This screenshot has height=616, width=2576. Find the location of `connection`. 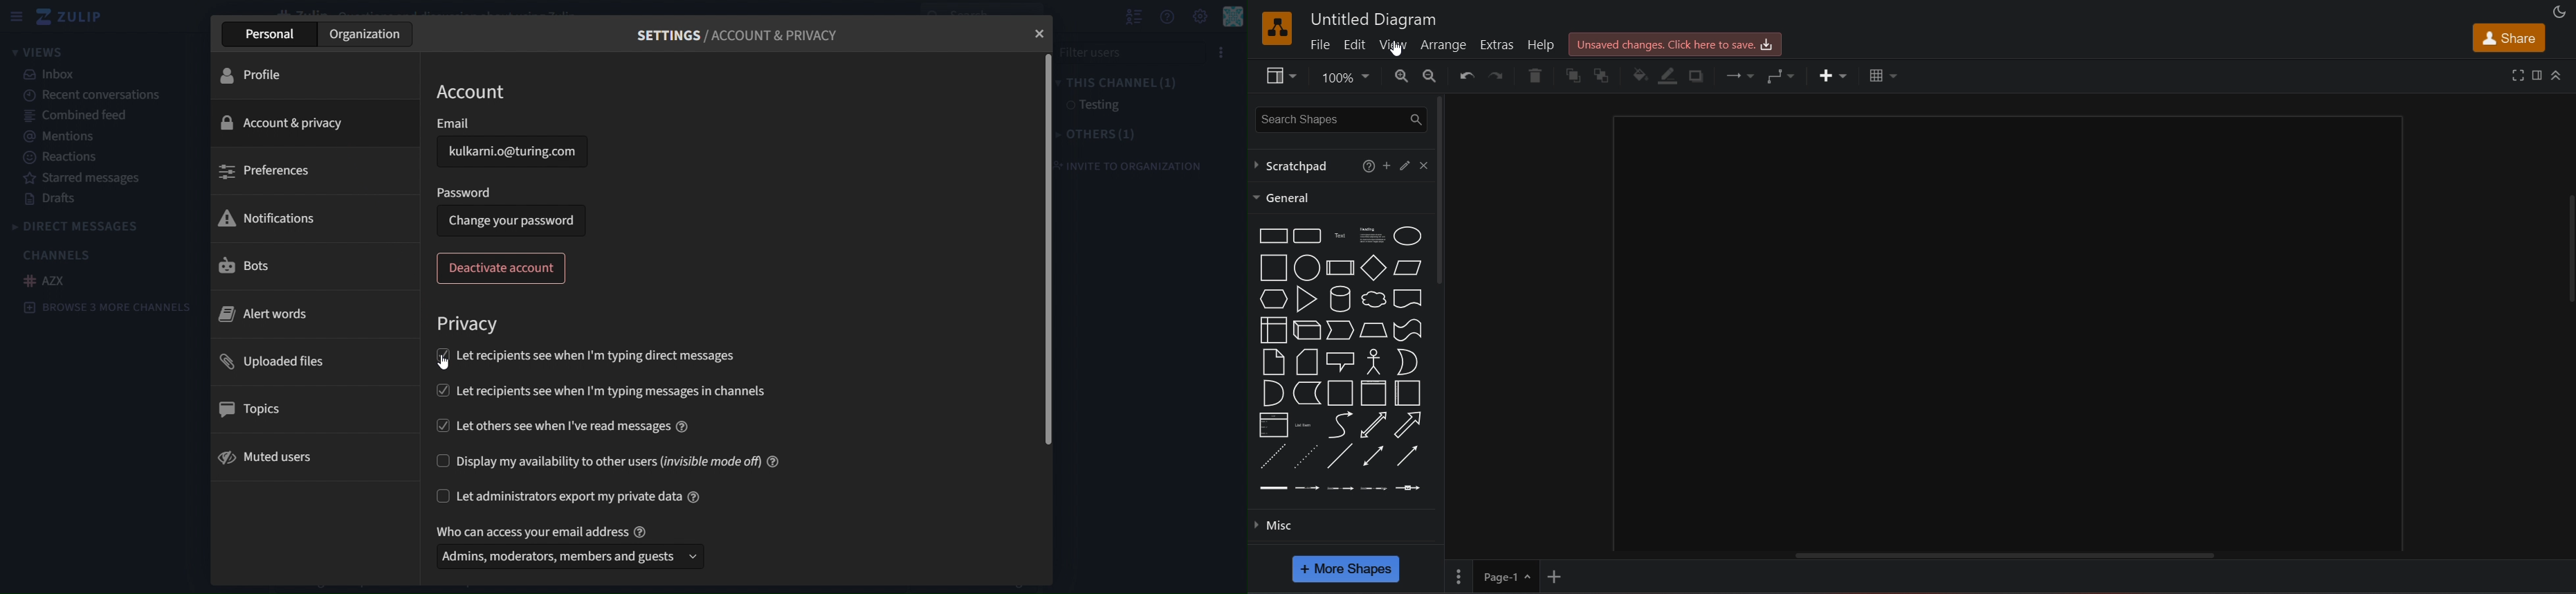

connection is located at coordinates (1736, 74).